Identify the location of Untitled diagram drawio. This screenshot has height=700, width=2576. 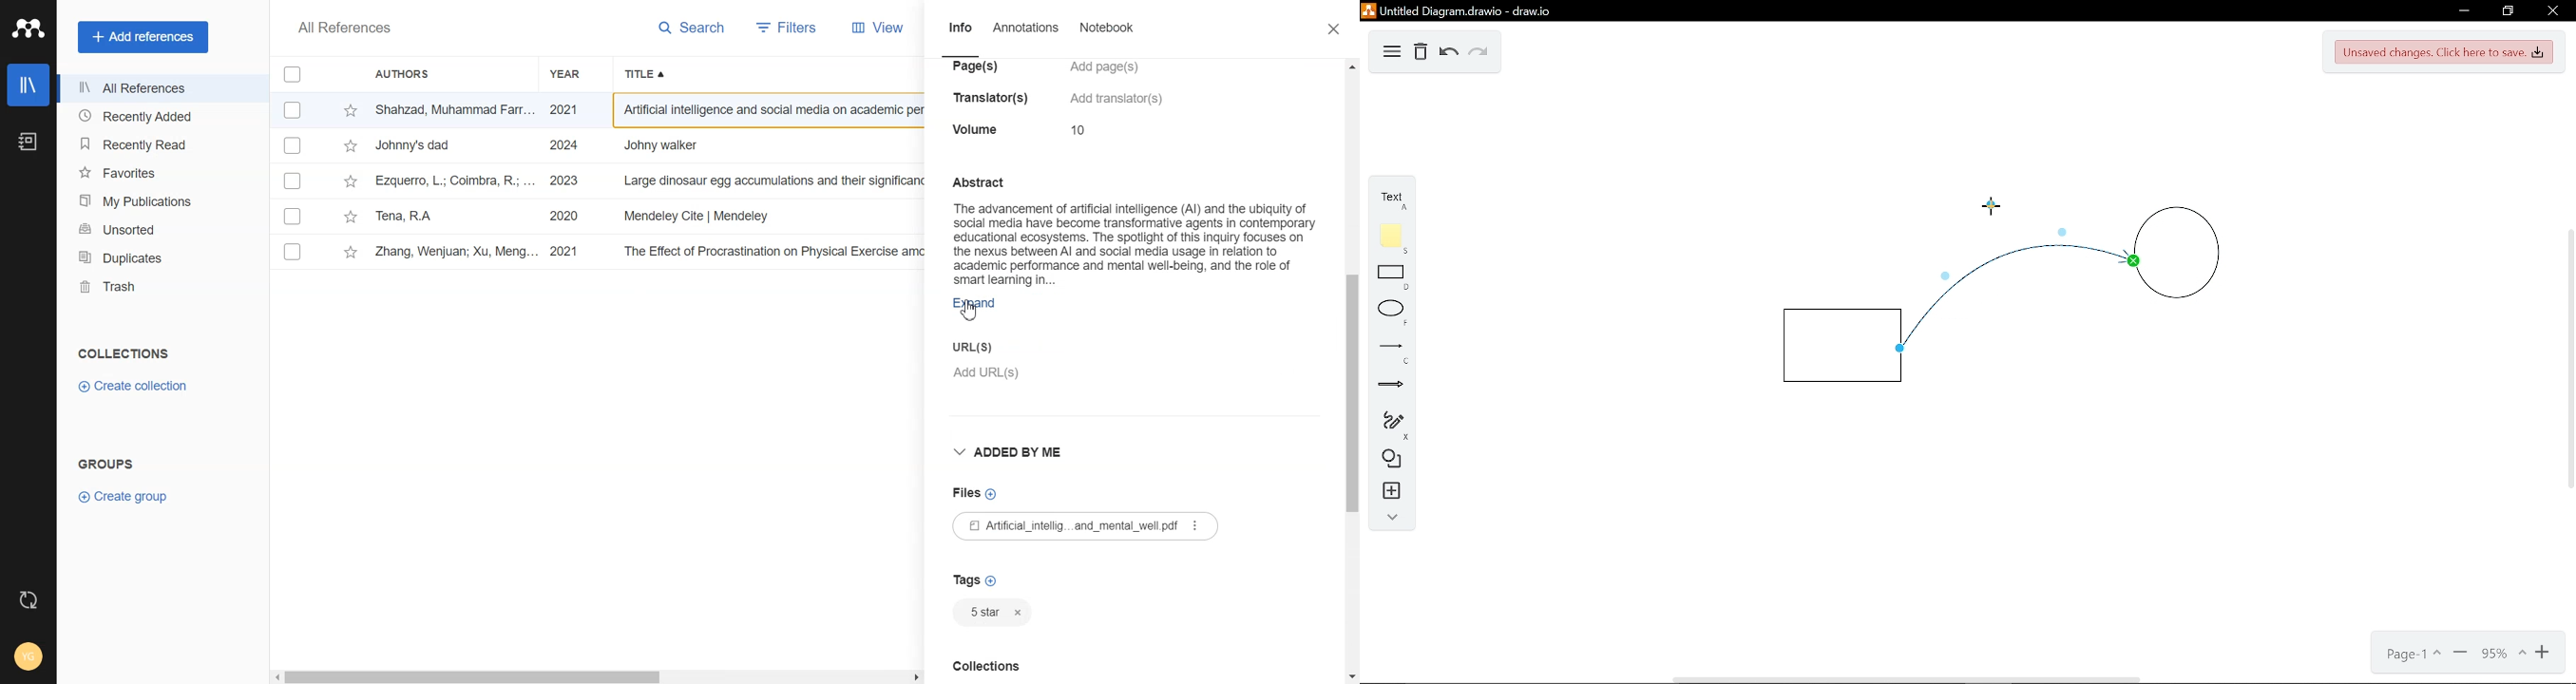
(1459, 12).